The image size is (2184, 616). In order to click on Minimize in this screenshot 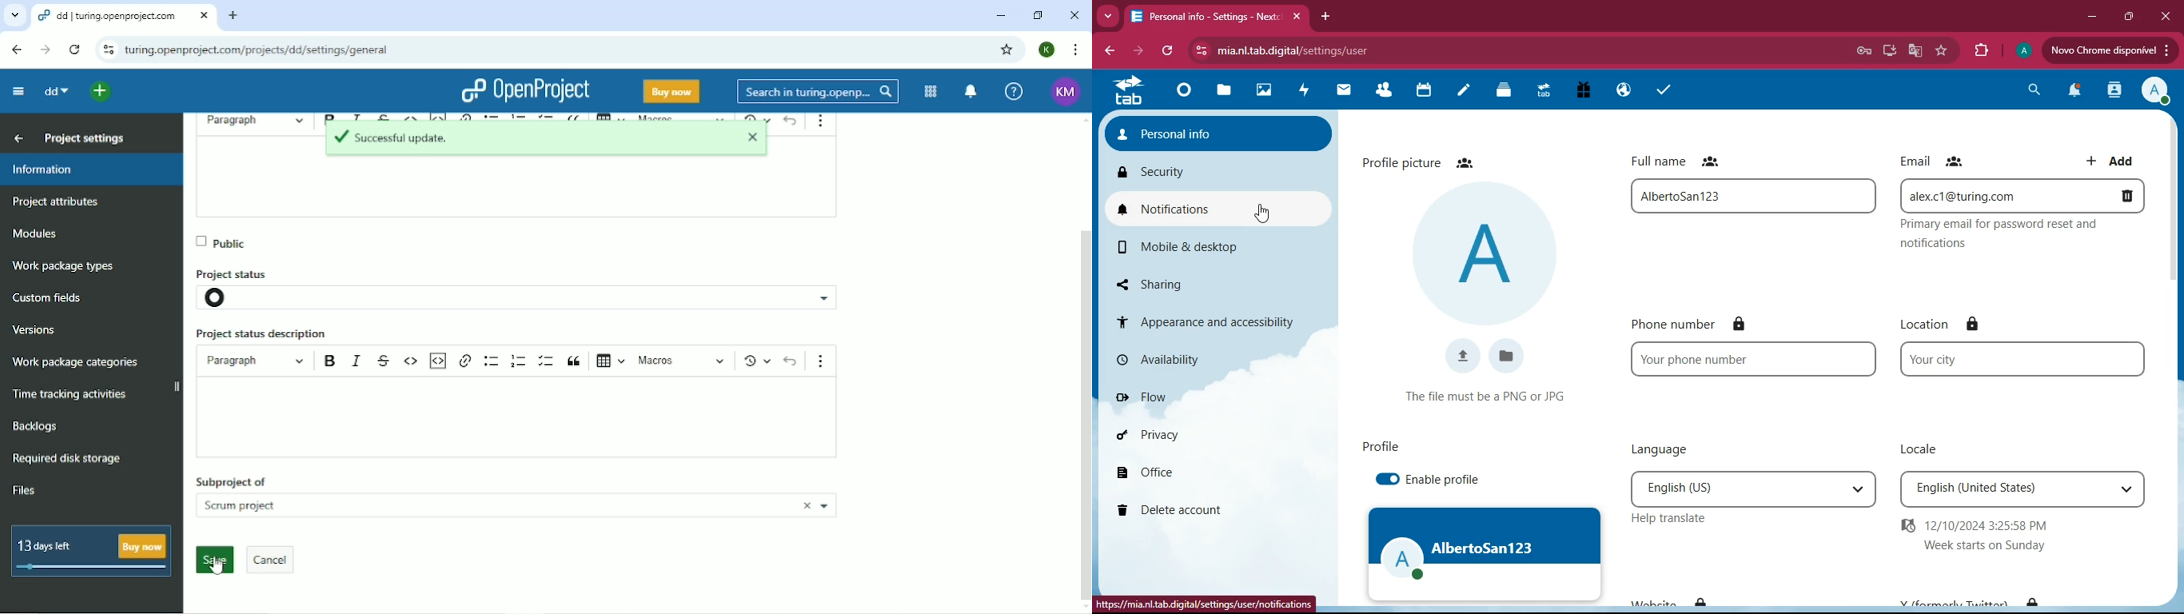, I will do `click(1001, 16)`.